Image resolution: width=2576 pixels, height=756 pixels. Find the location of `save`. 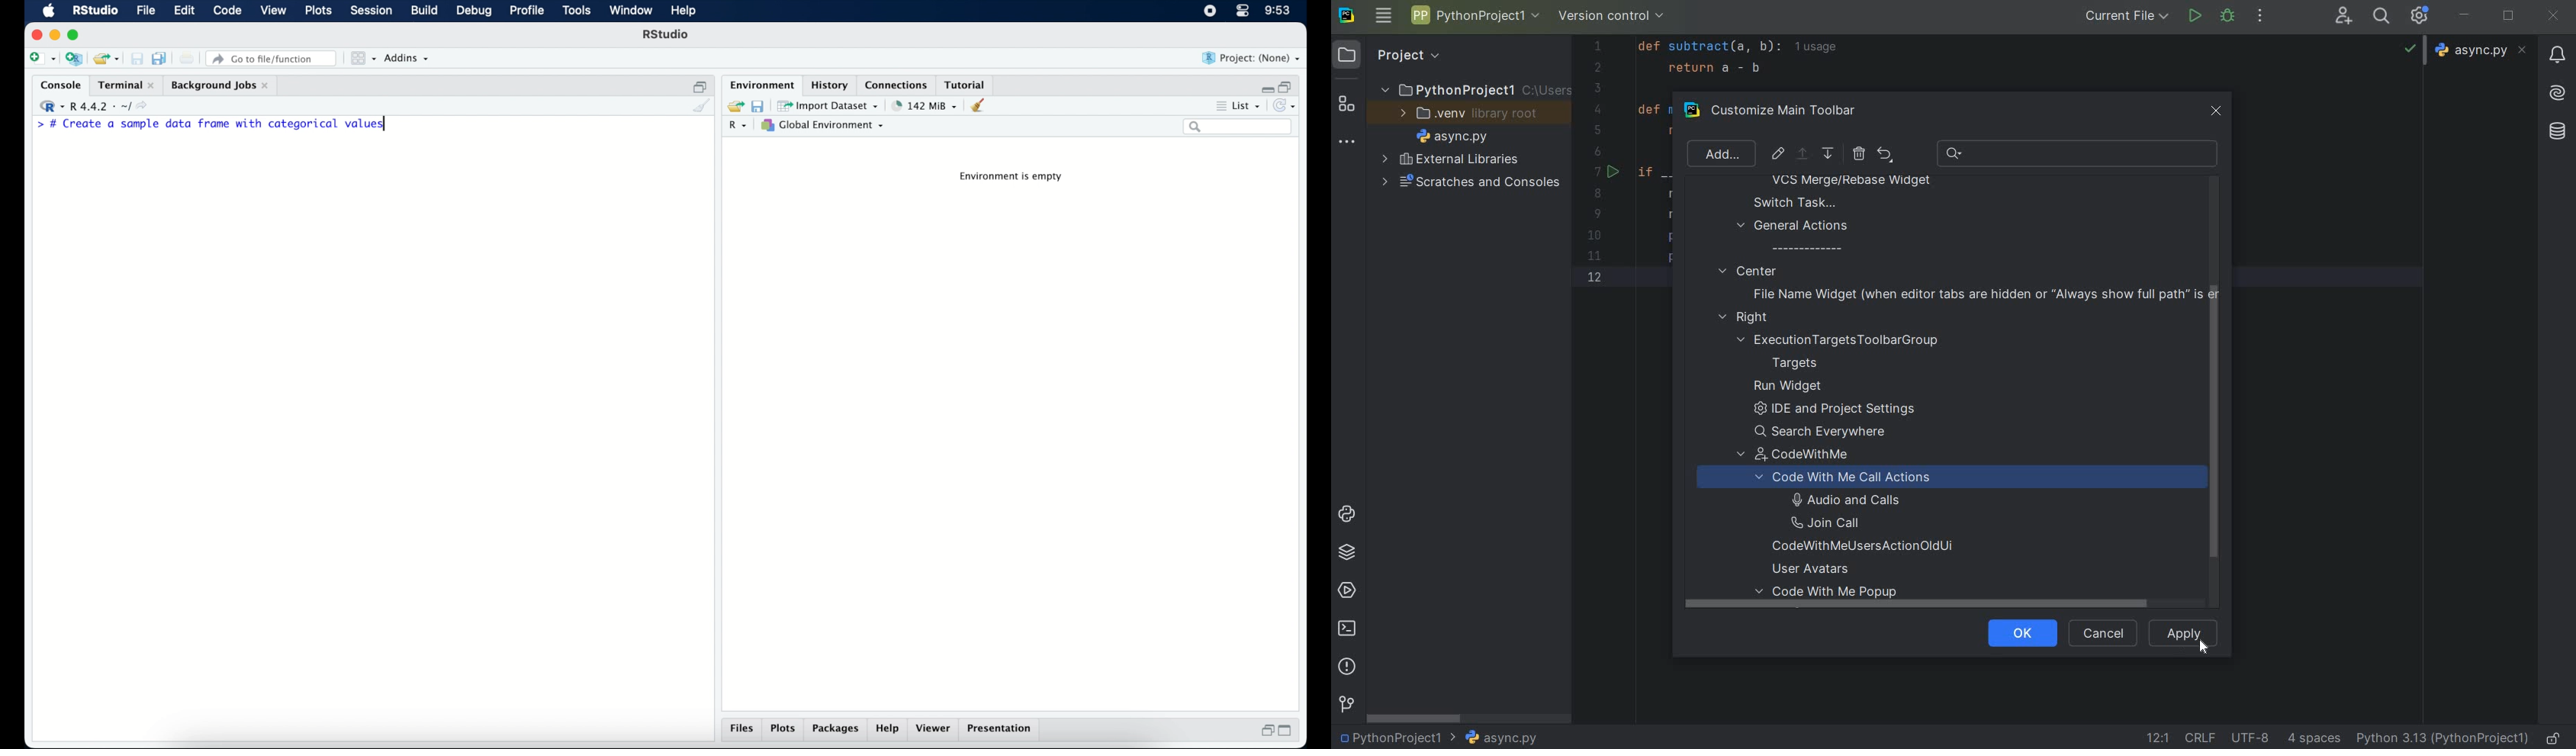

save is located at coordinates (135, 56).